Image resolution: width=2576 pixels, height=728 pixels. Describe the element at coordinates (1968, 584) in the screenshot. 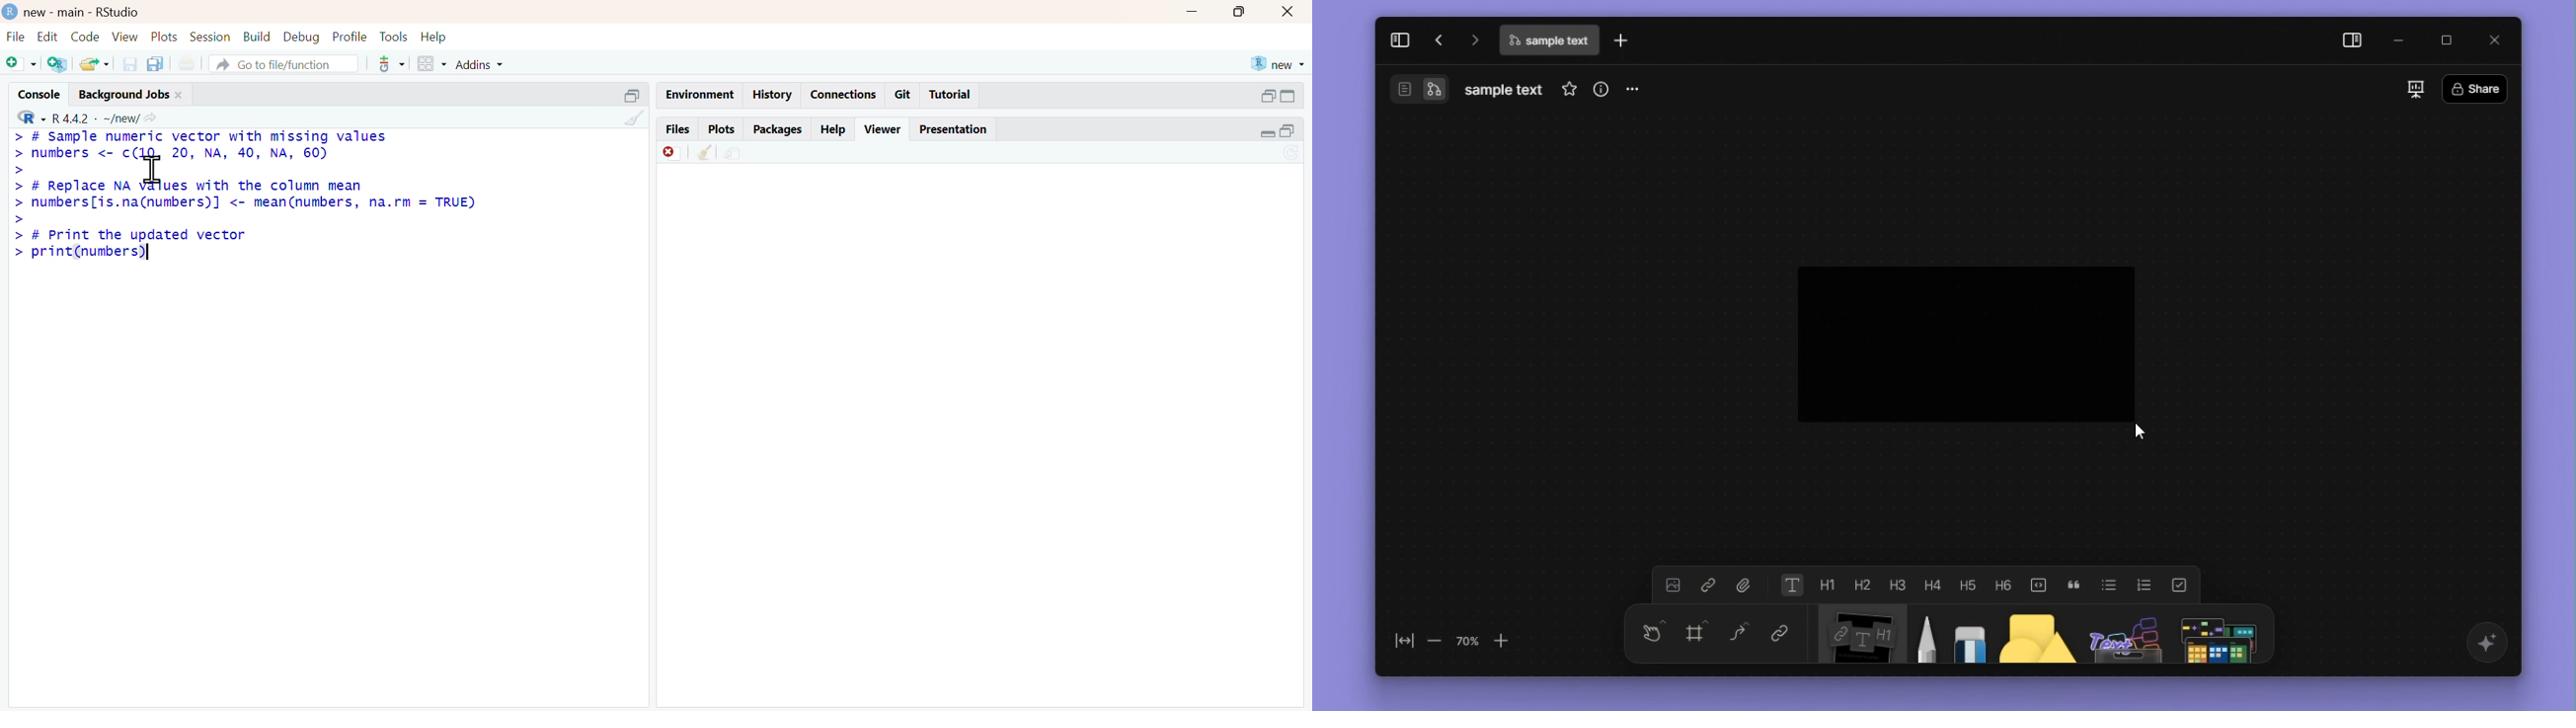

I see `heading 5` at that location.